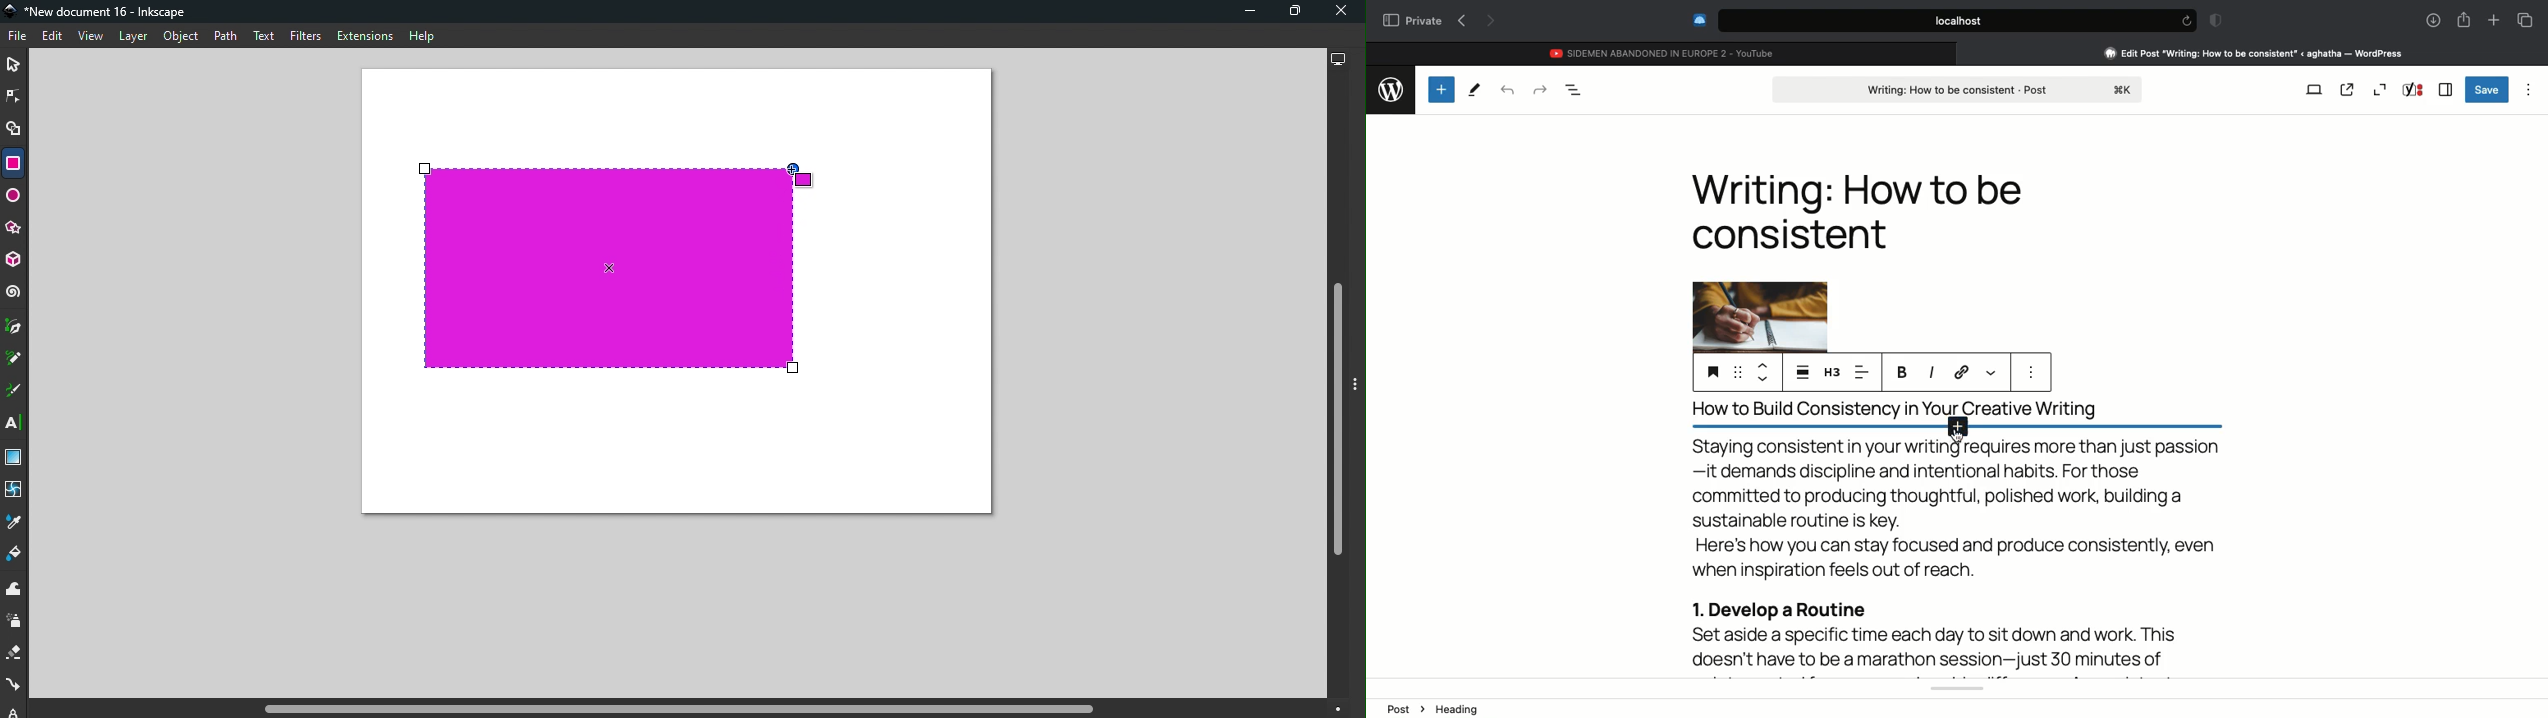 This screenshot has height=728, width=2548. Describe the element at coordinates (1993, 372) in the screenshot. I see `More` at that location.